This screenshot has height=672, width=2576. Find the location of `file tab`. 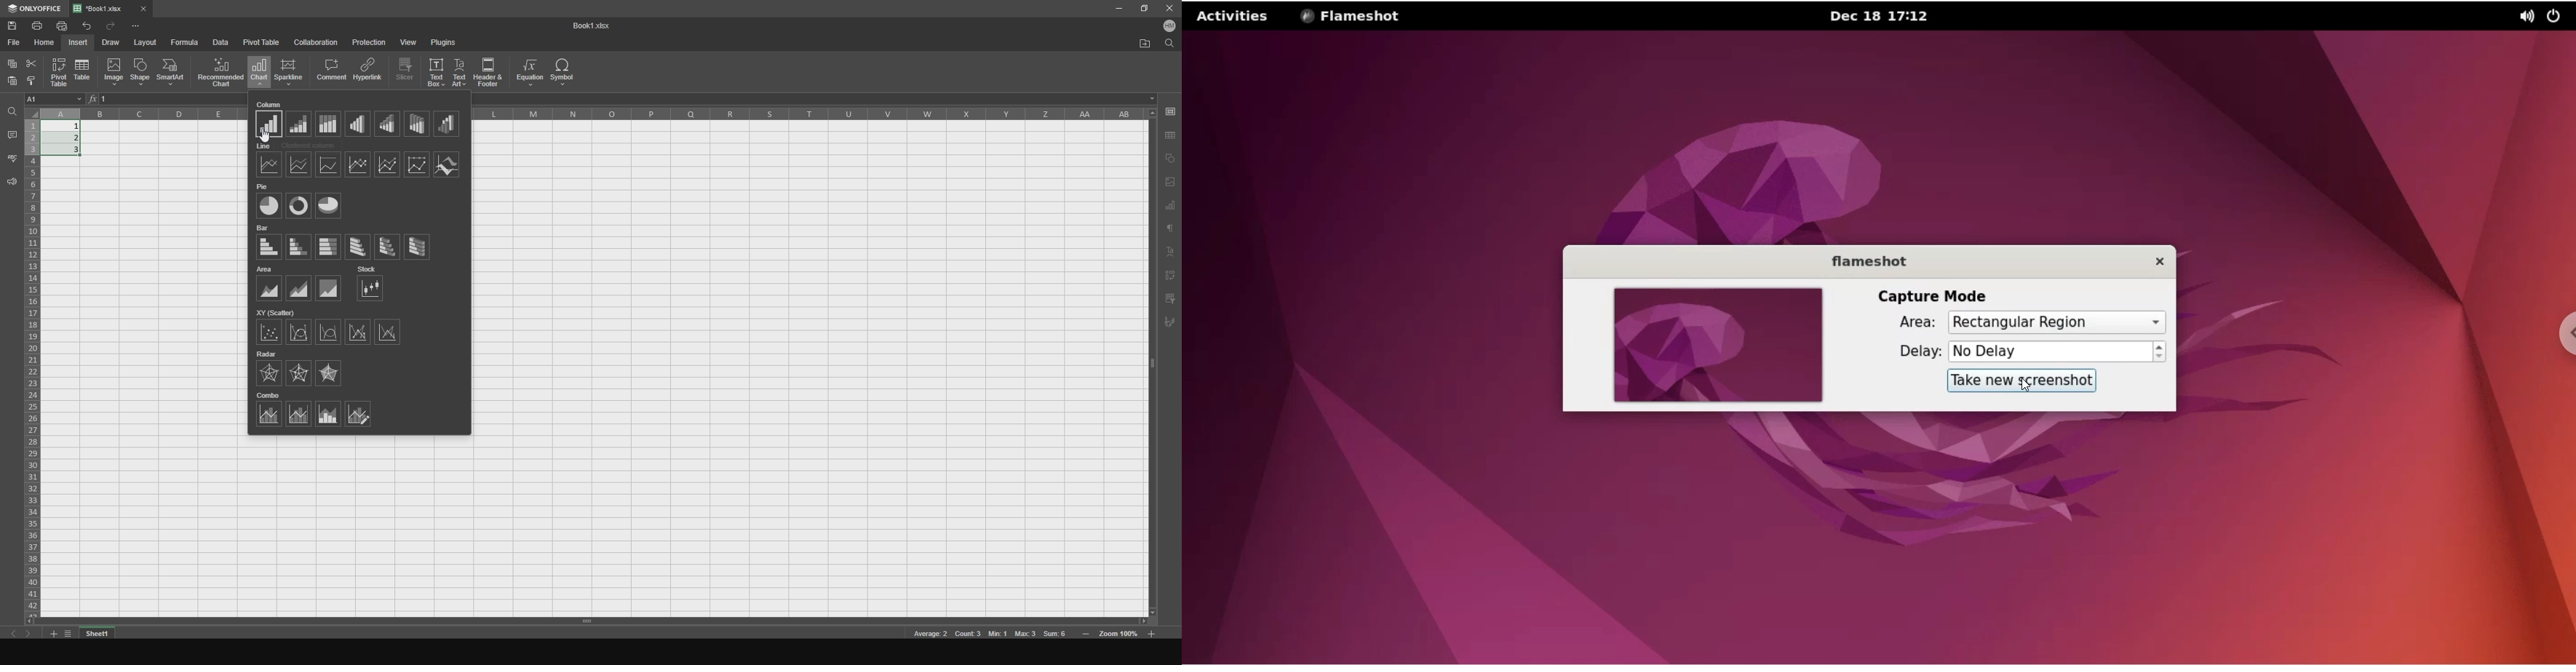

file tab is located at coordinates (125, 7).